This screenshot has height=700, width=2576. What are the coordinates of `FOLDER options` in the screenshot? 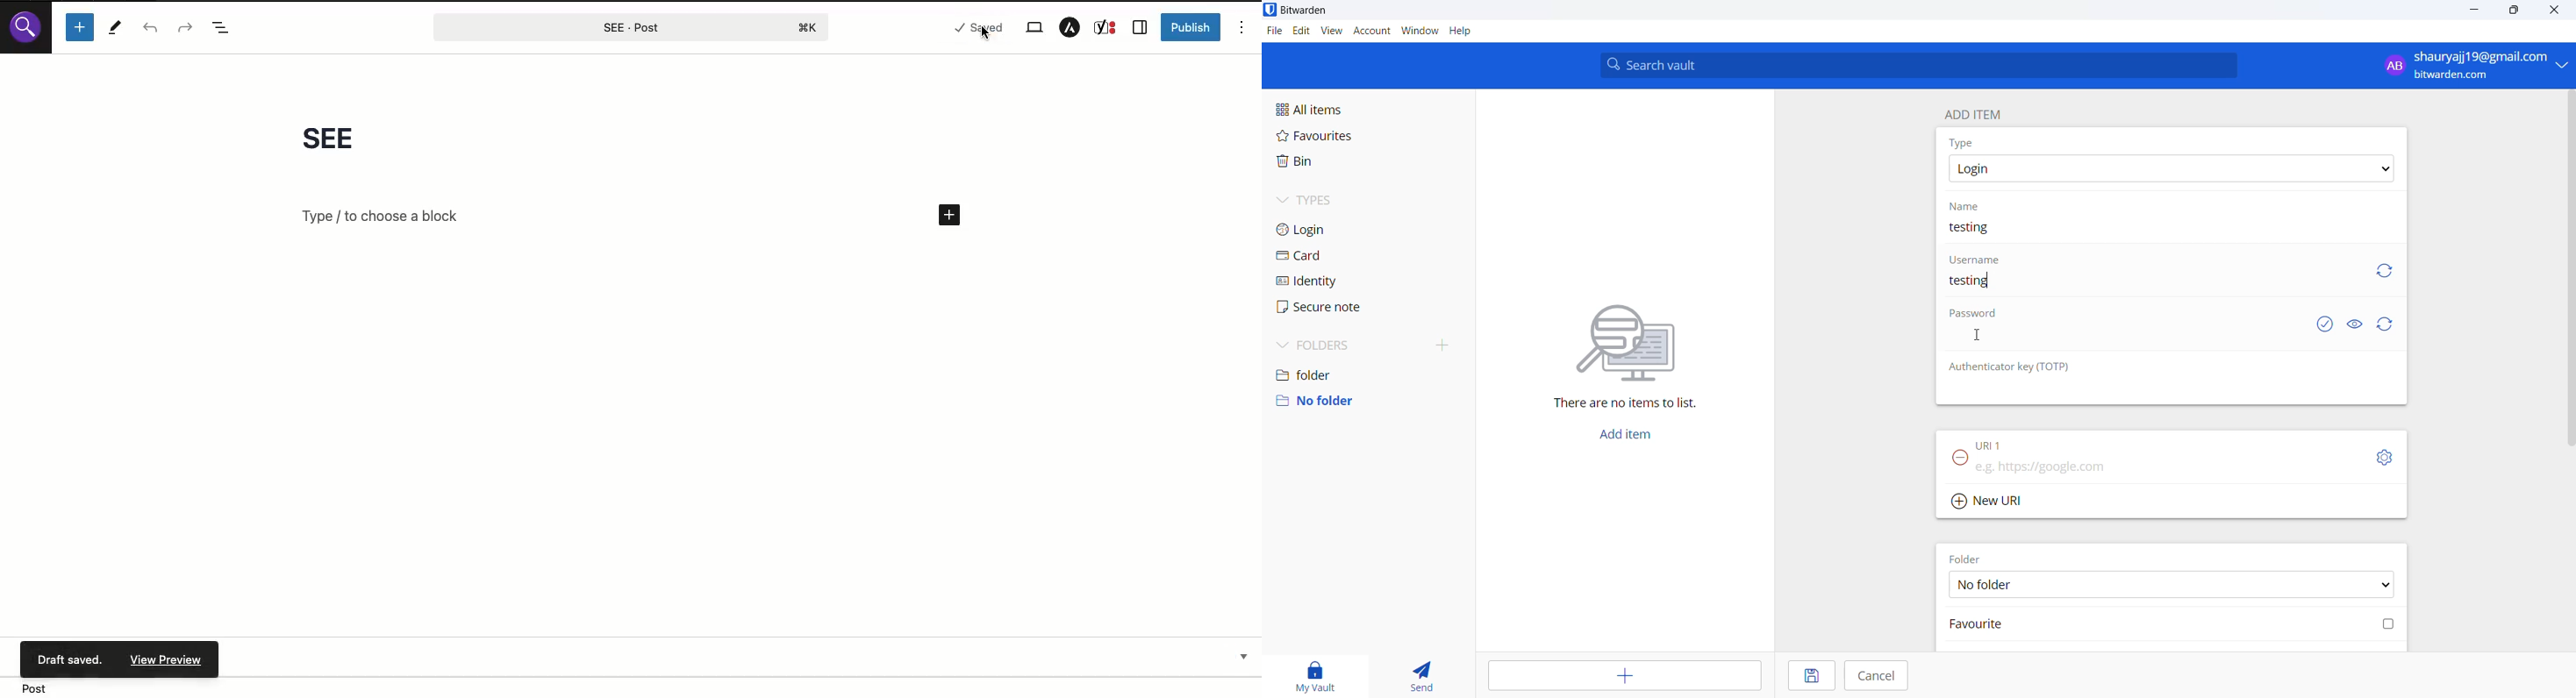 It's located at (2173, 585).